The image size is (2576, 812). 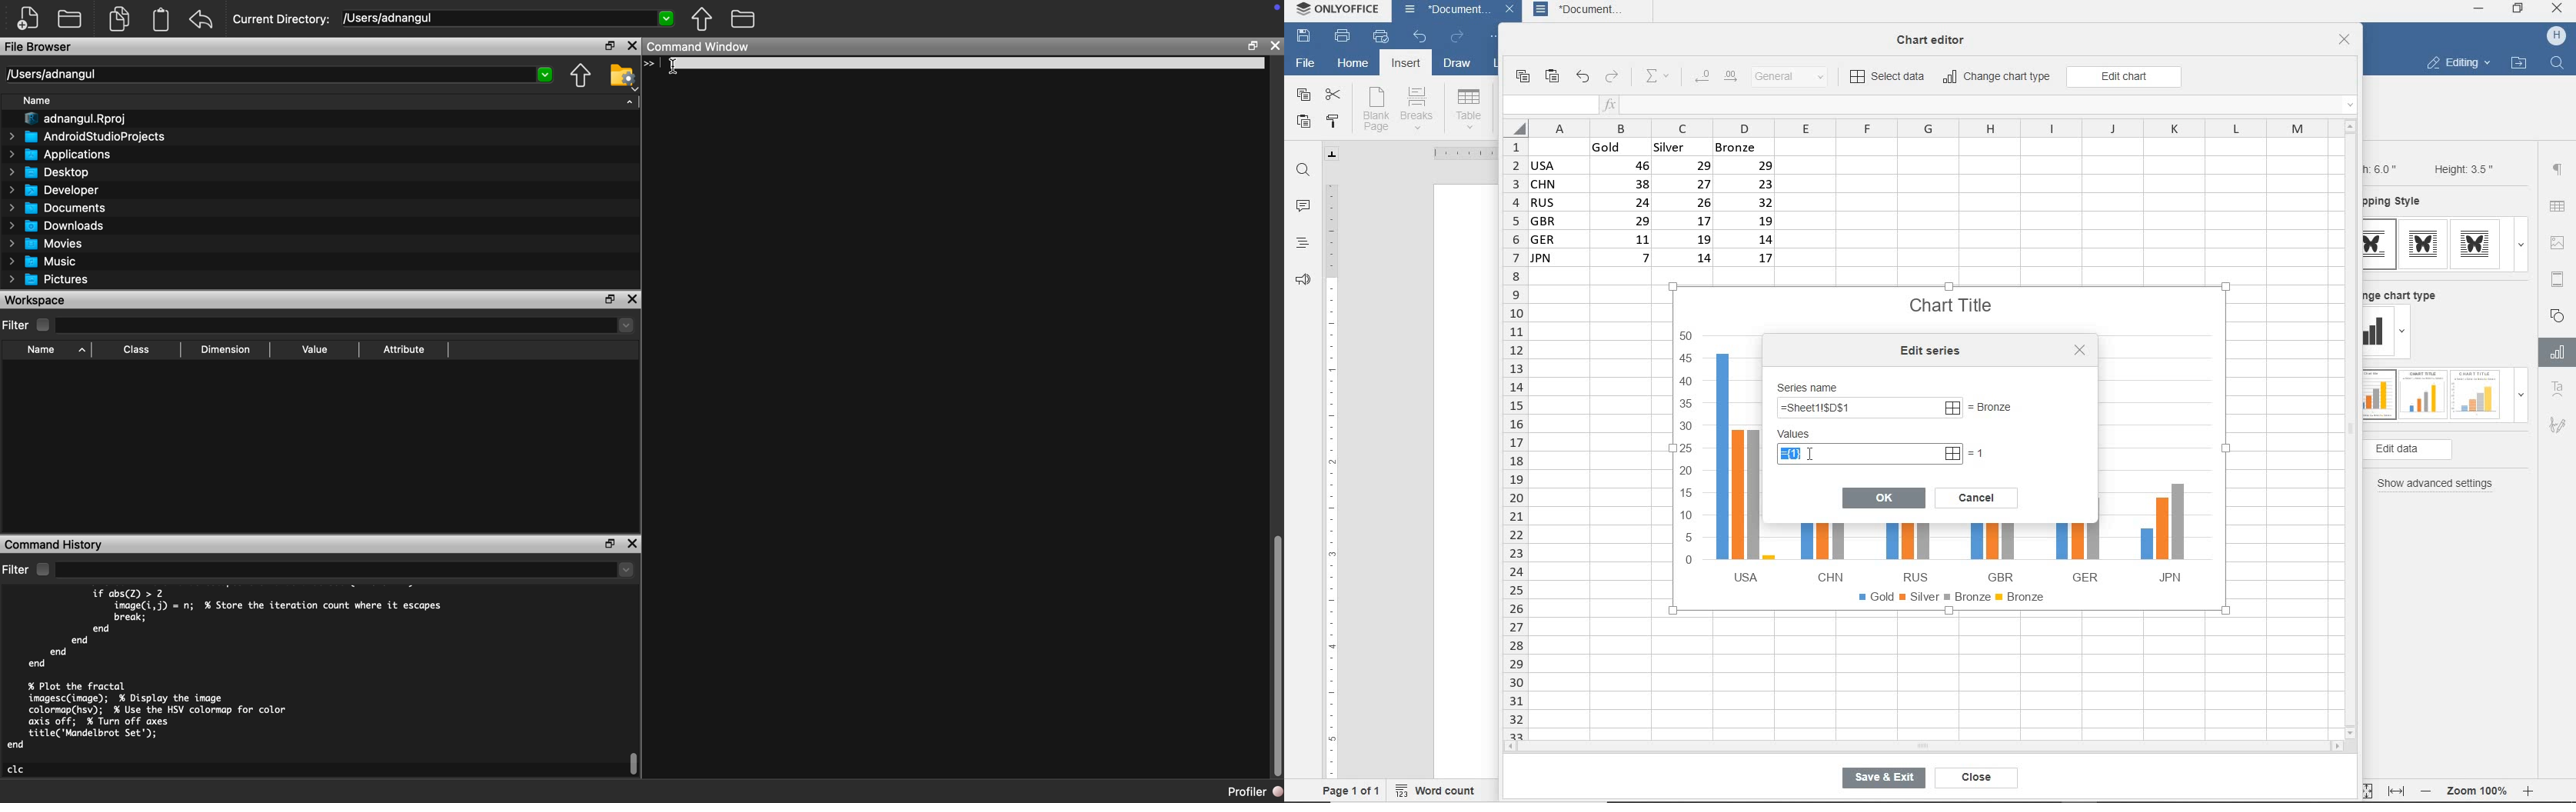 What do you see at coordinates (2351, 731) in the screenshot?
I see `scroll down` at bounding box center [2351, 731].